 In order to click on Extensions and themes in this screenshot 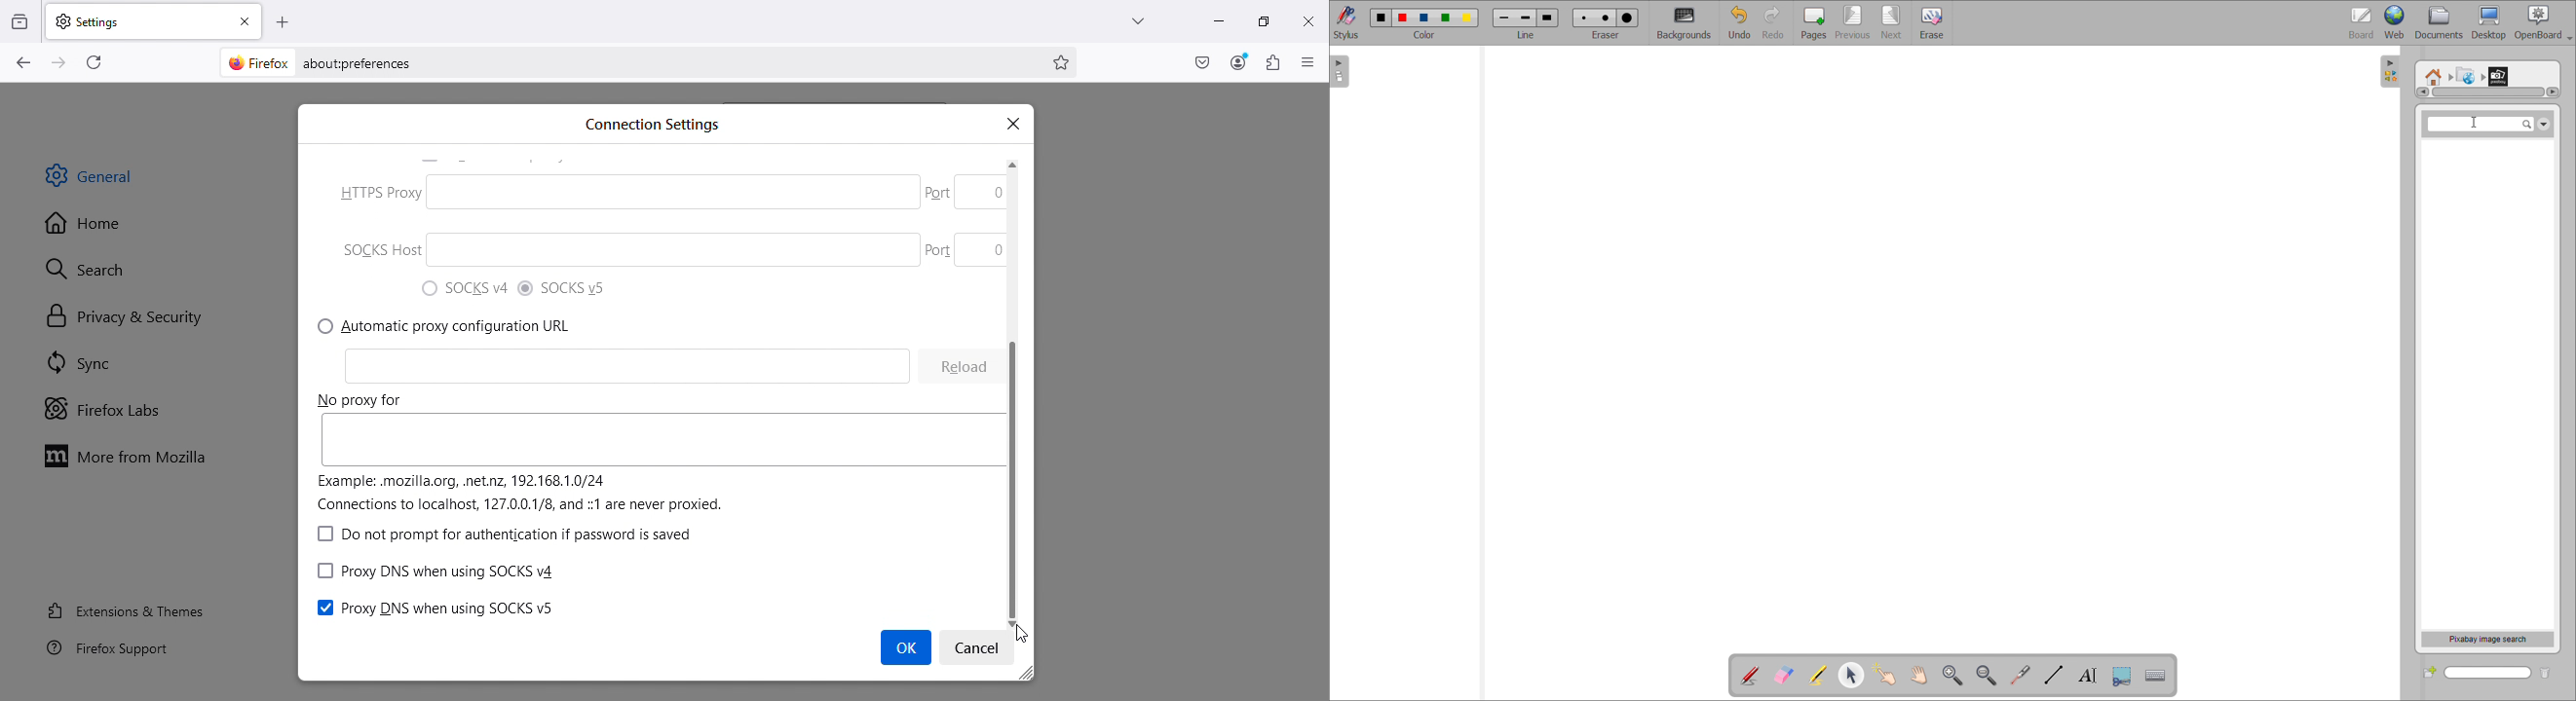, I will do `click(126, 613)`.